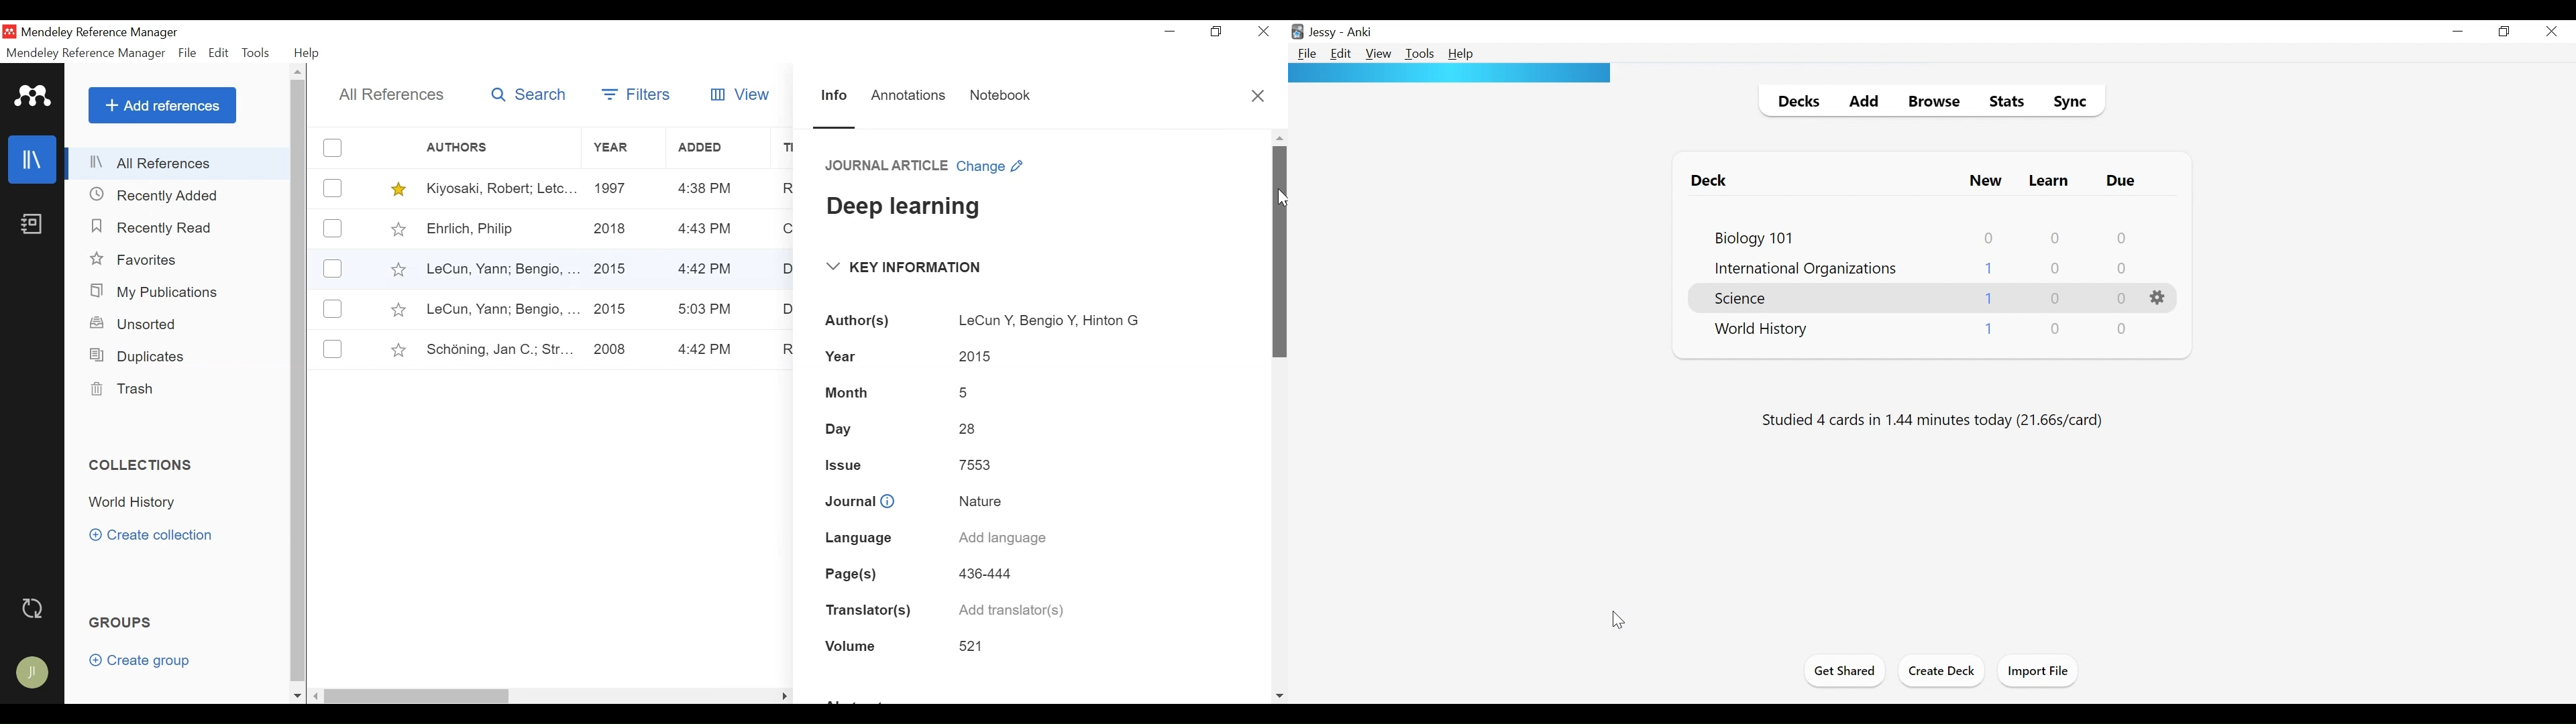 The image size is (2576, 728). I want to click on Stats, so click(2011, 99).